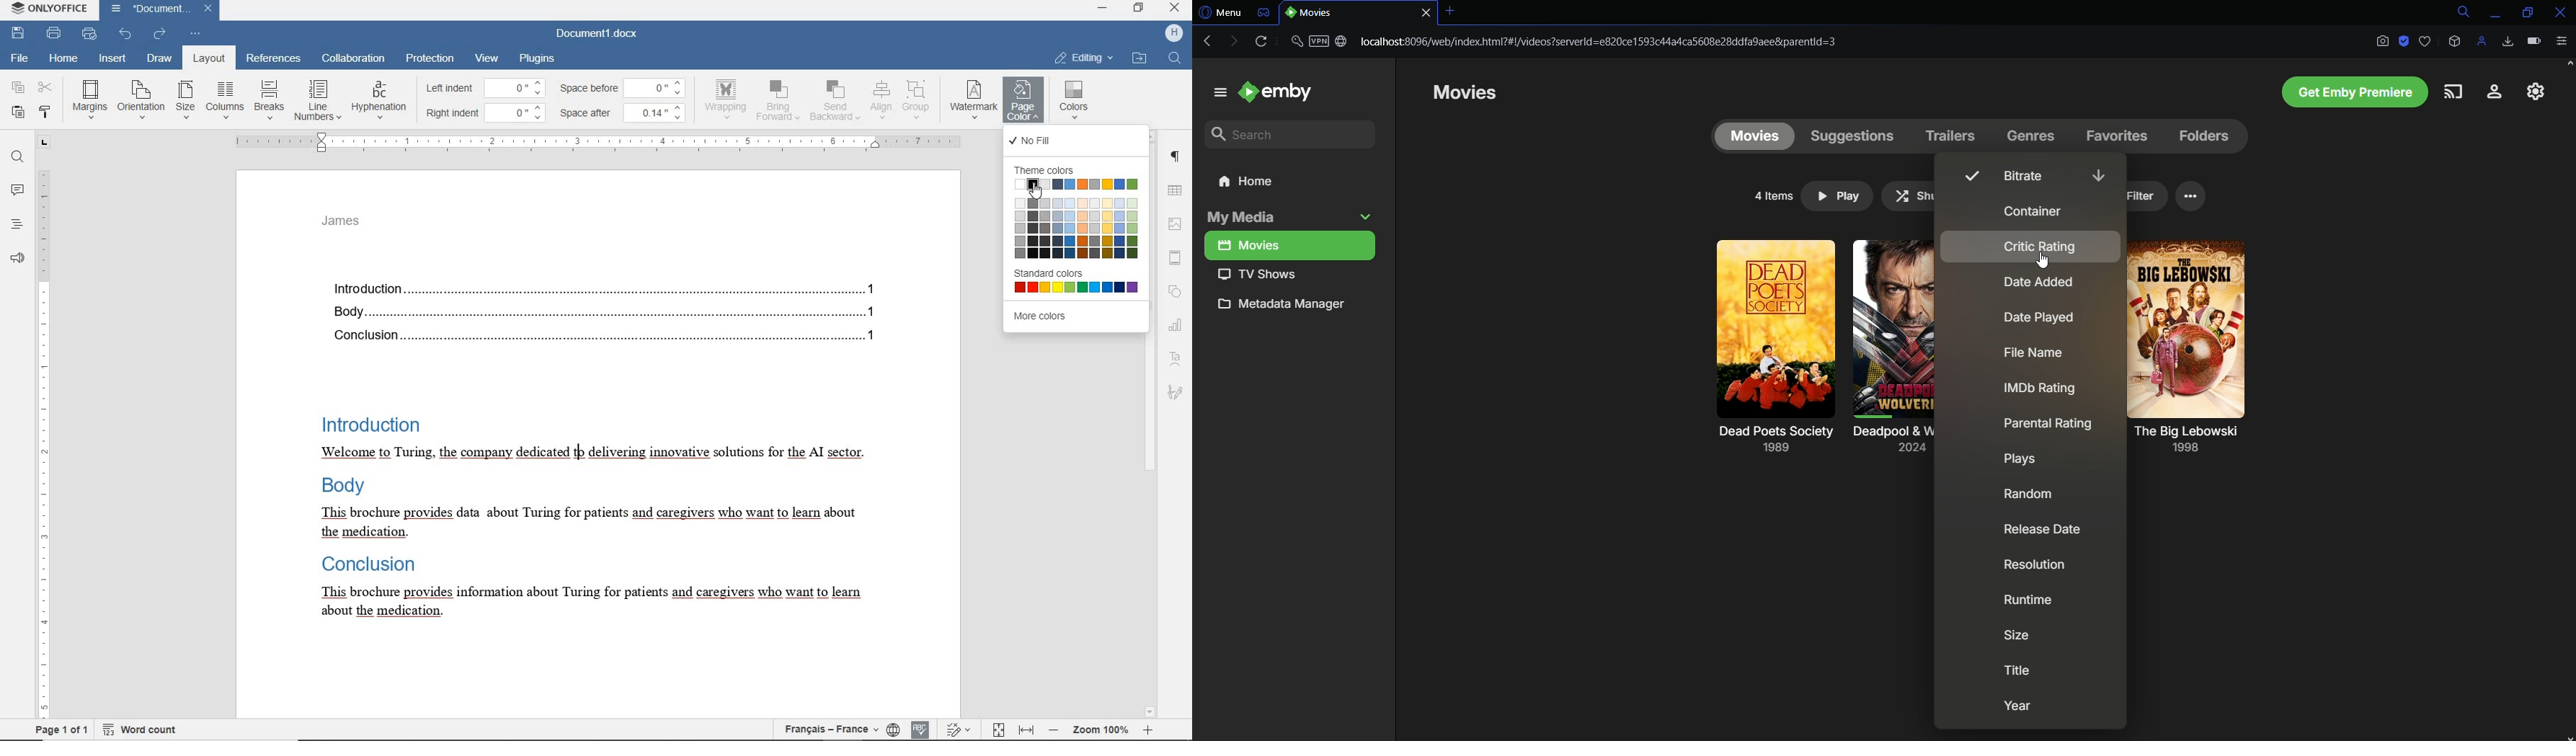 This screenshot has height=756, width=2576. What do you see at coordinates (1141, 57) in the screenshot?
I see `OPEN FILE LOCATION` at bounding box center [1141, 57].